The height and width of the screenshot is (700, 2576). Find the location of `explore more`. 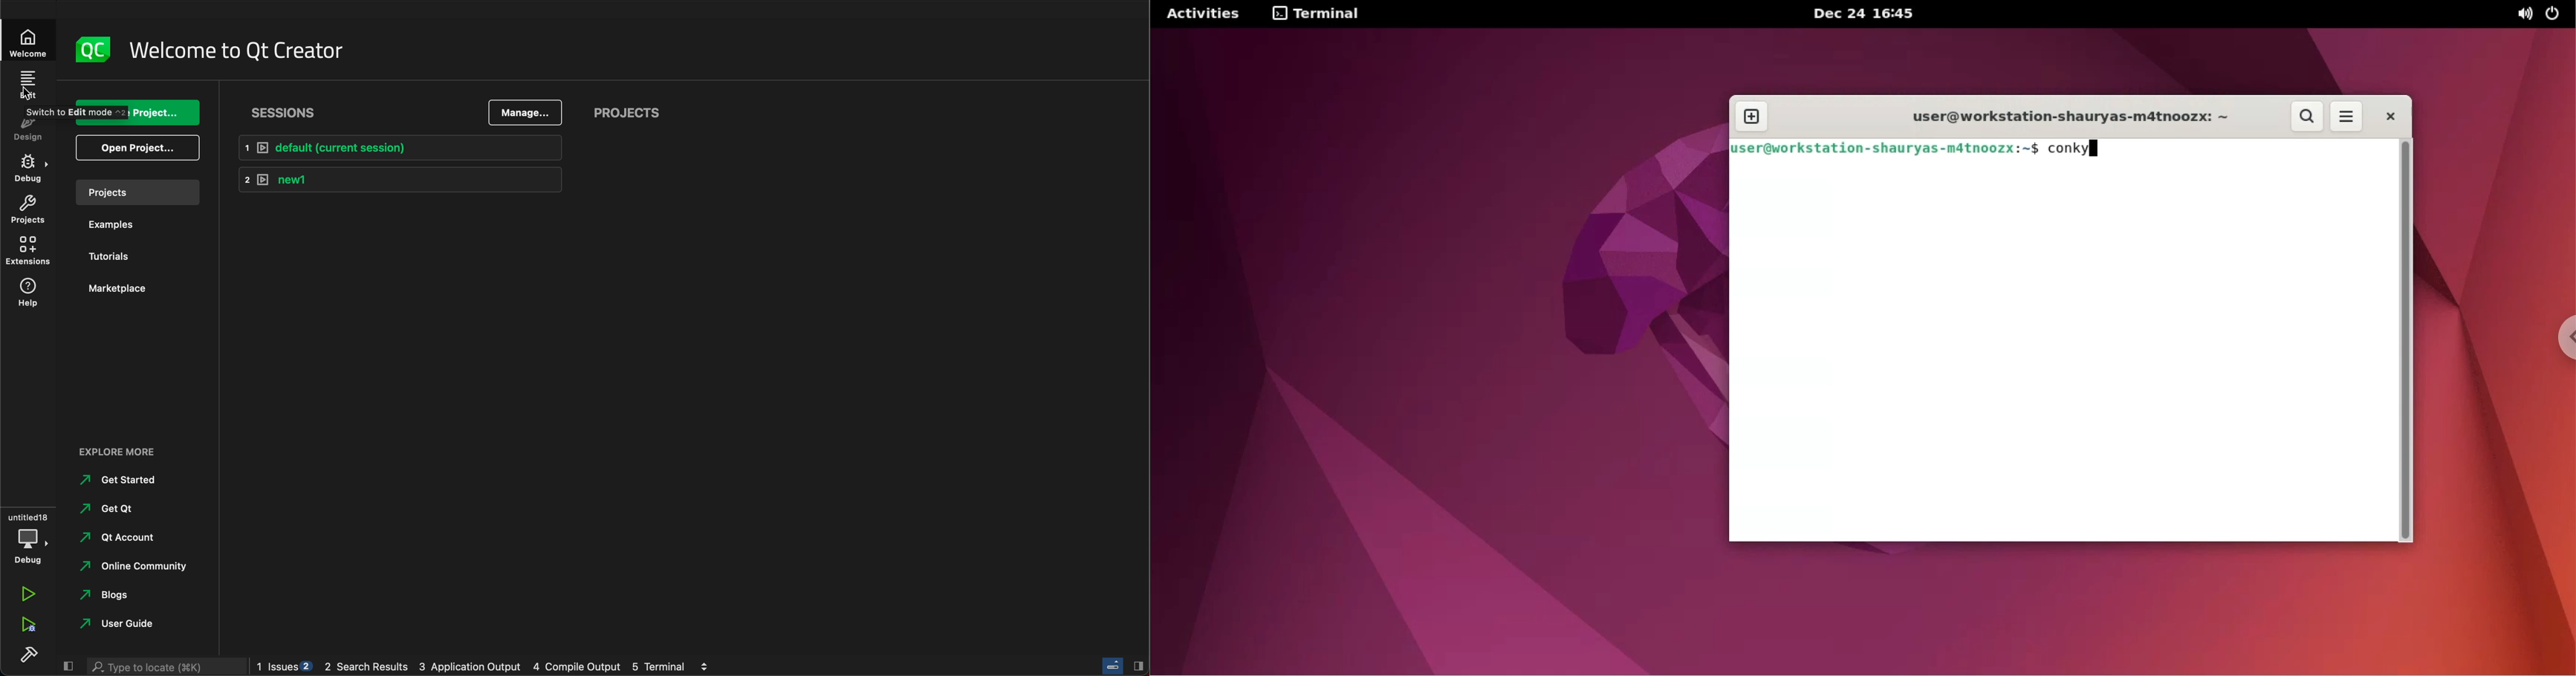

explore more is located at coordinates (123, 447).